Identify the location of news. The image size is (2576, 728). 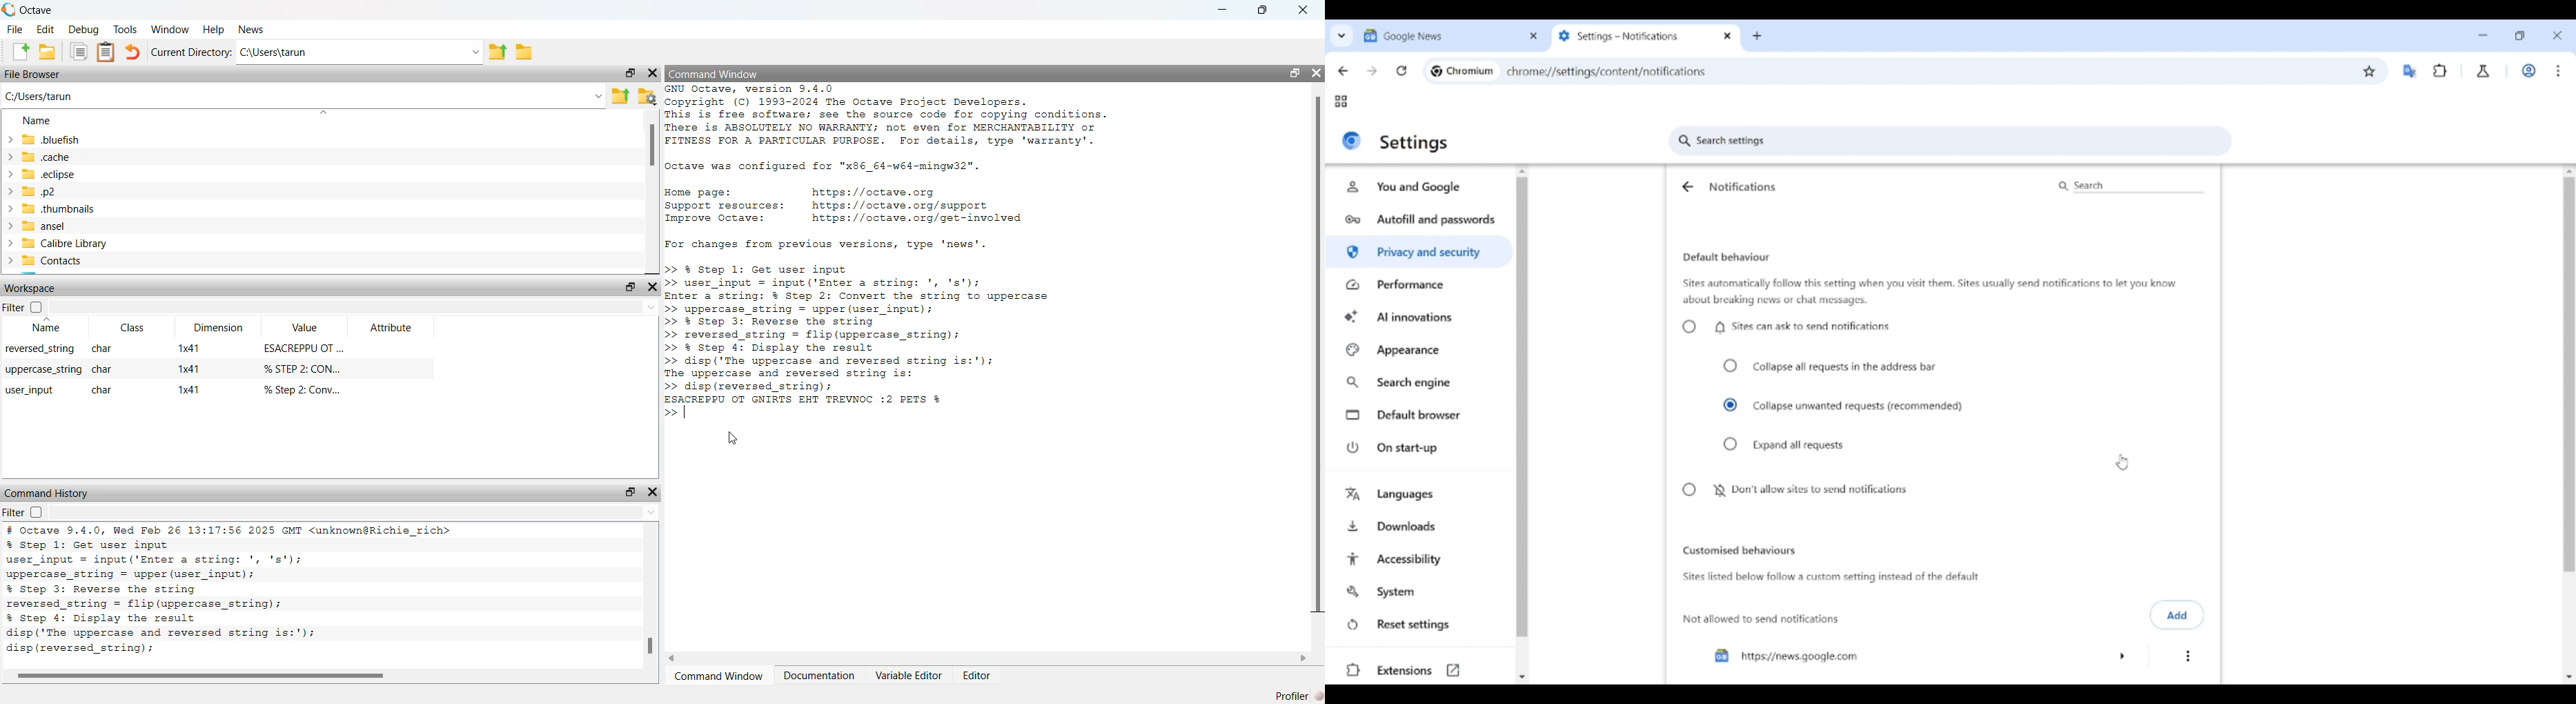
(255, 30).